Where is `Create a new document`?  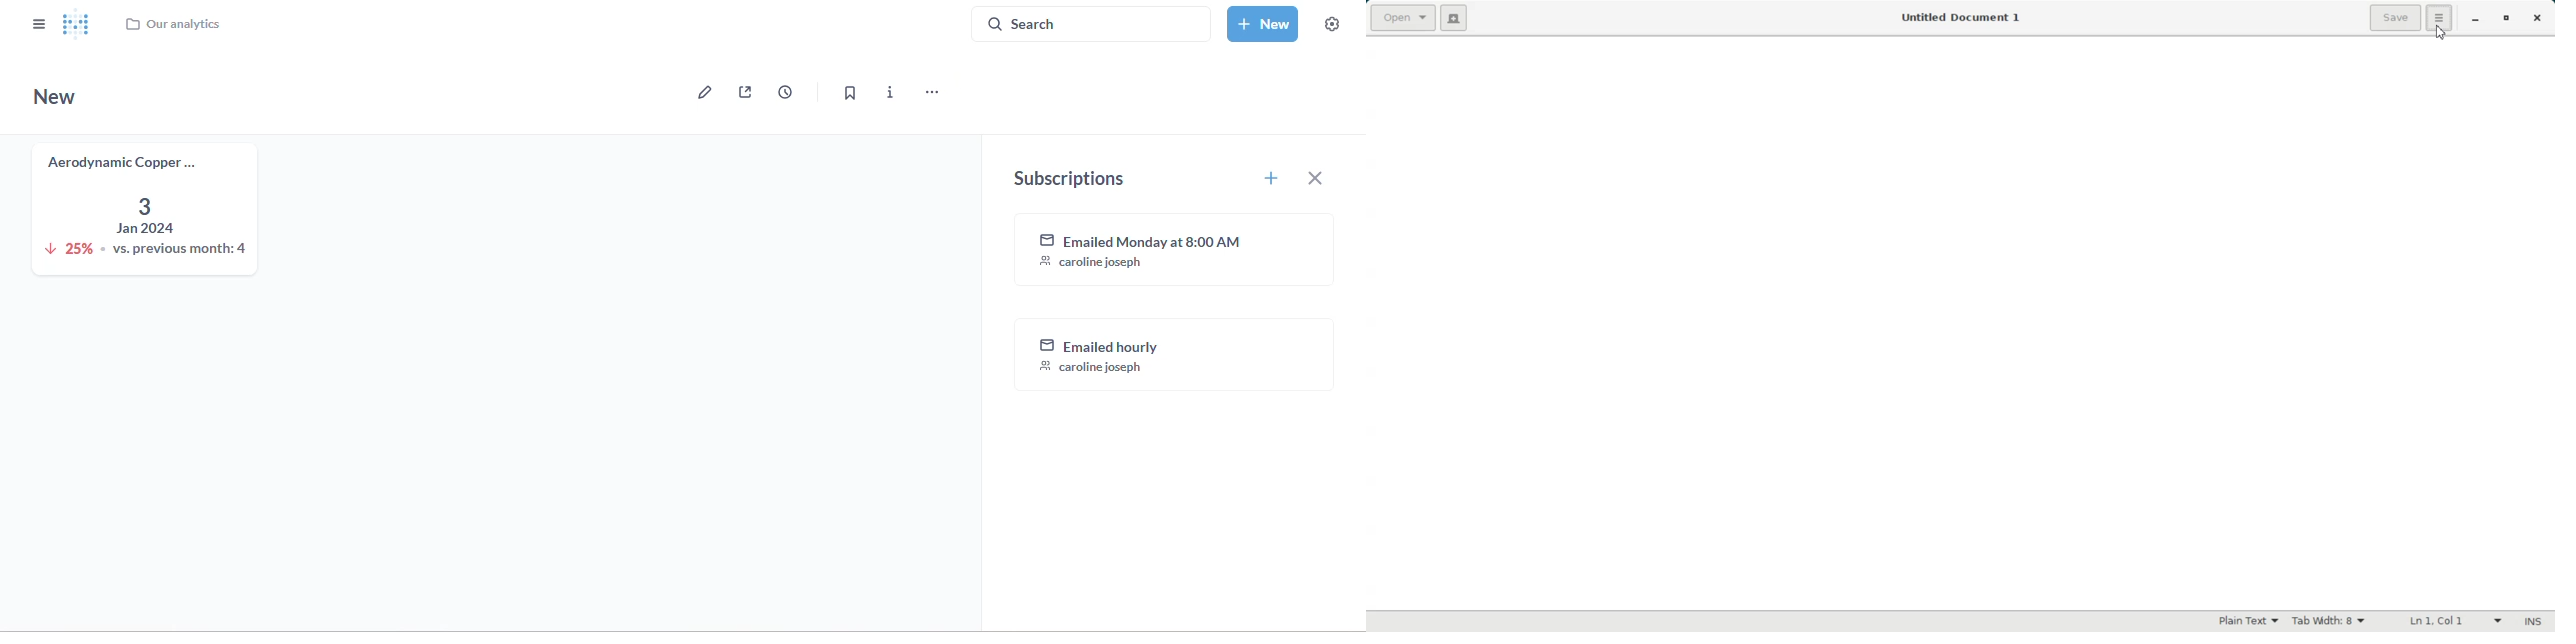
Create a new document is located at coordinates (1457, 19).